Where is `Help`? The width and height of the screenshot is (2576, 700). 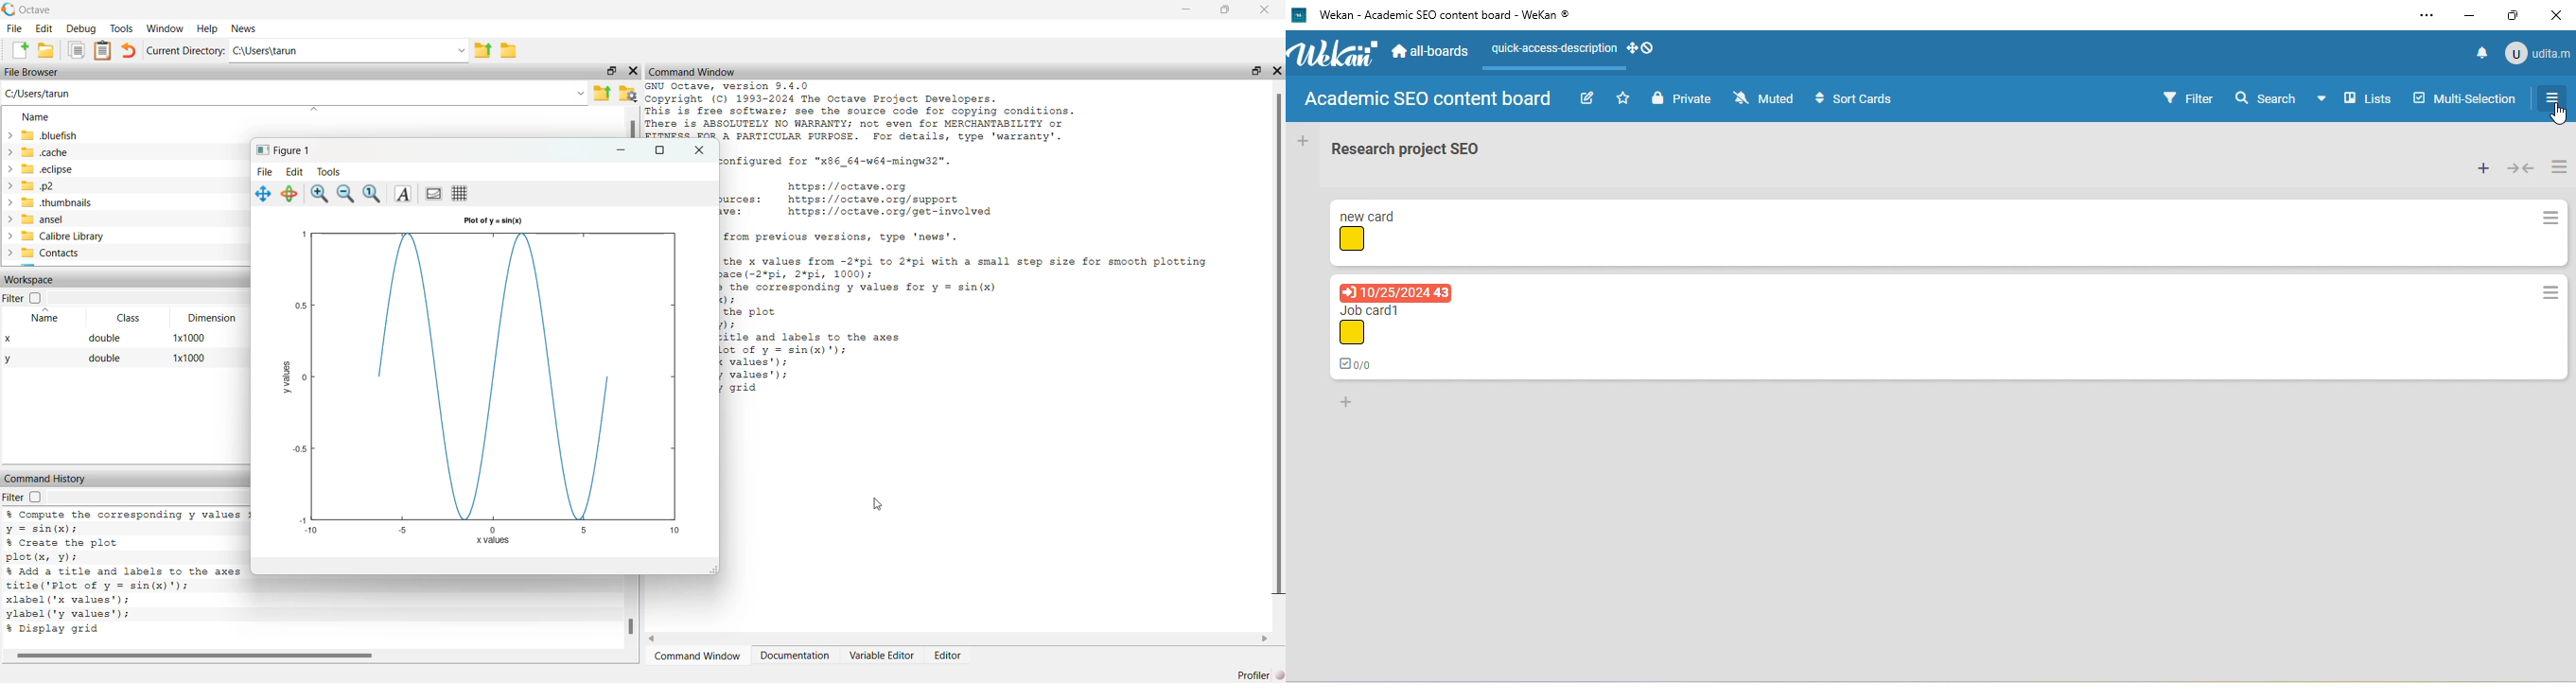 Help is located at coordinates (208, 29).